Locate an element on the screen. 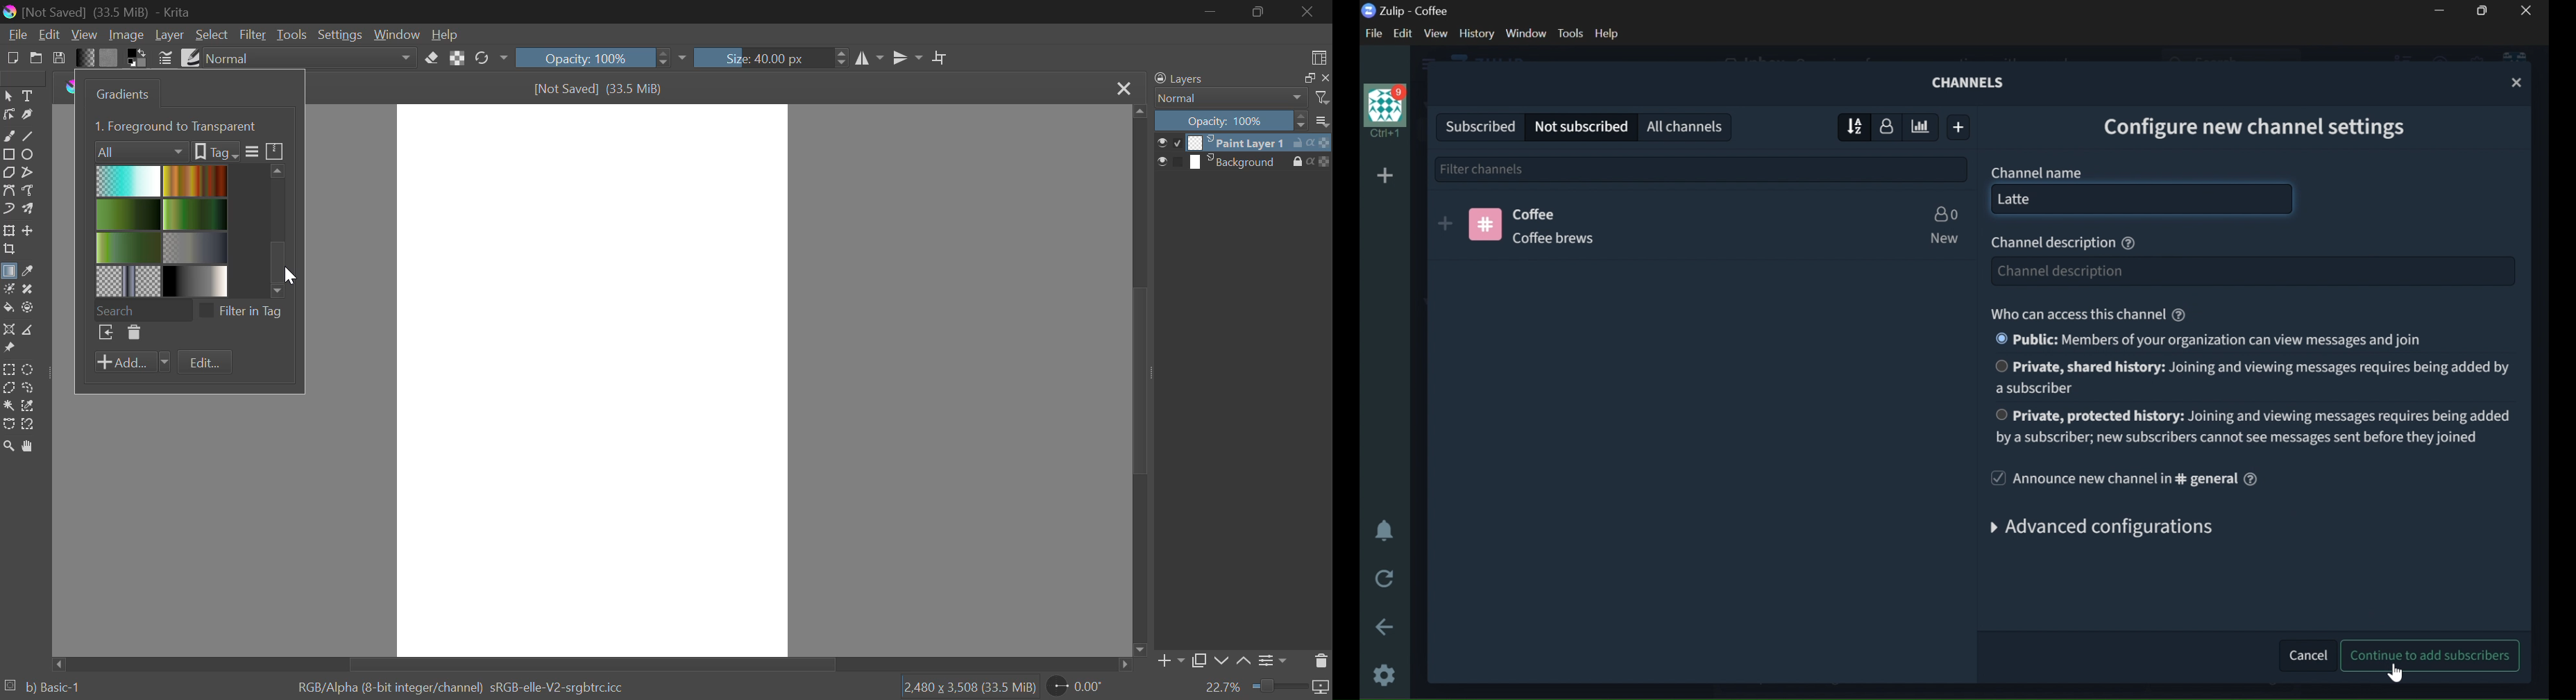 The image size is (2576, 700). Opacity 100% is located at coordinates (1229, 121).